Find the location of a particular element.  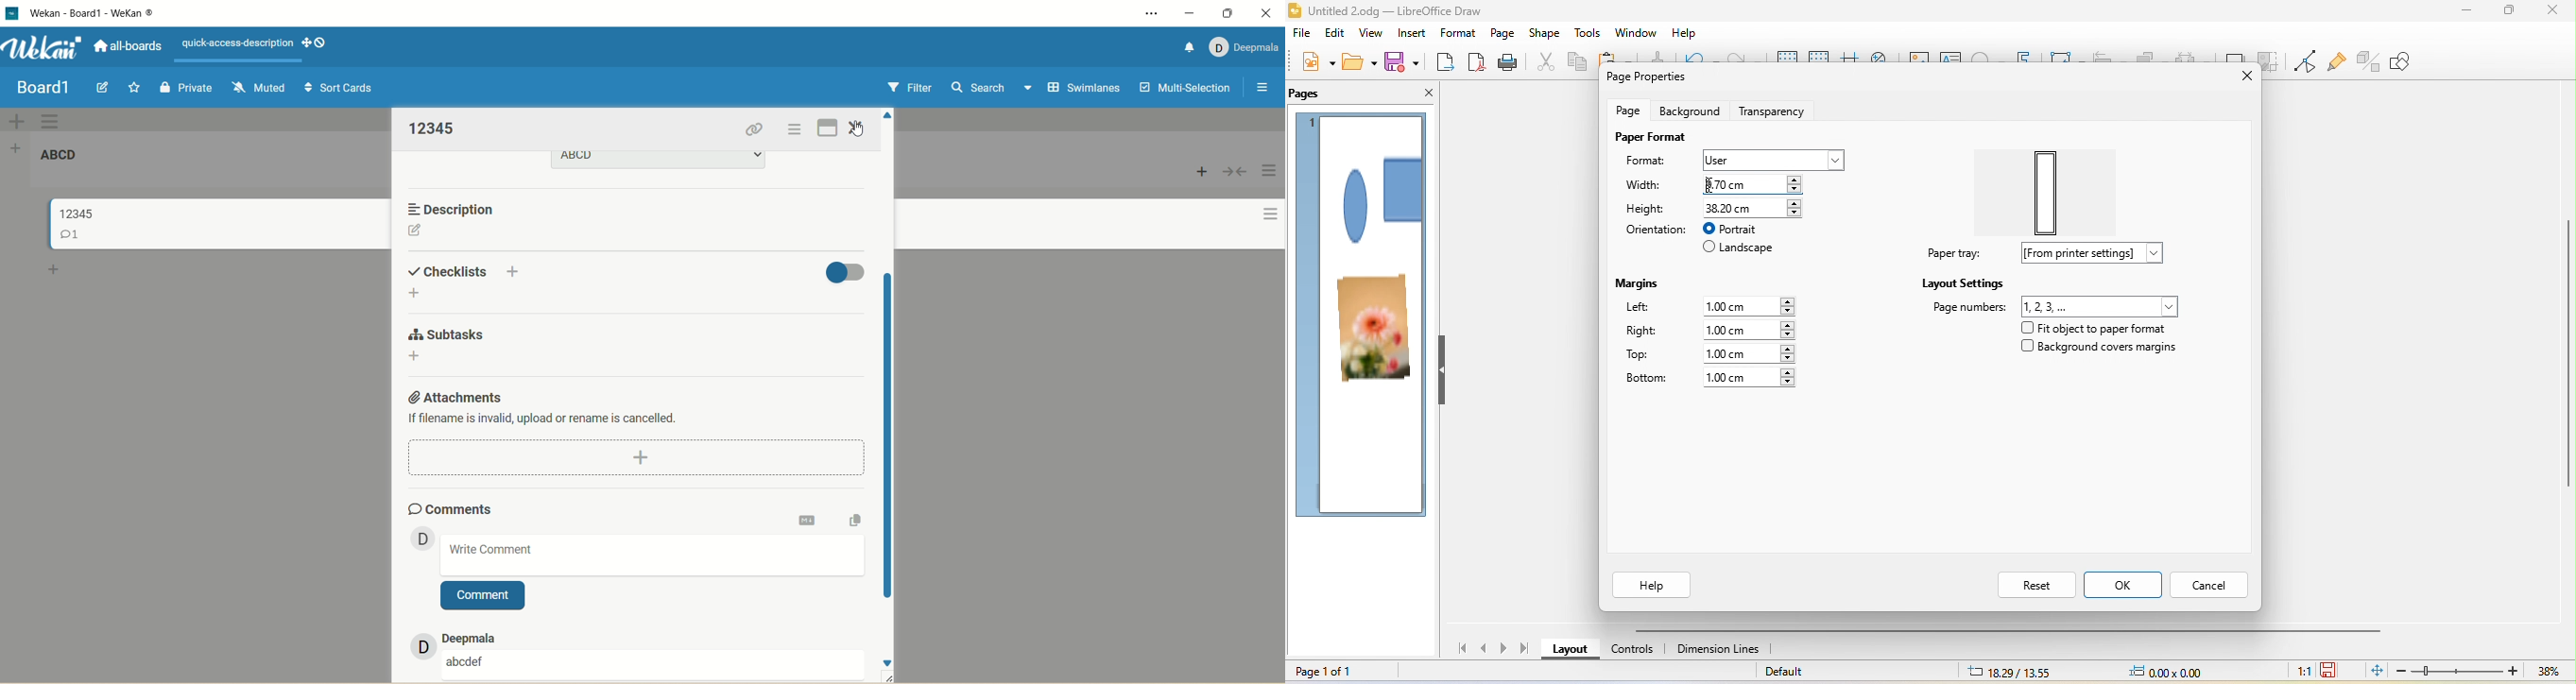

special character is located at coordinates (1989, 58).